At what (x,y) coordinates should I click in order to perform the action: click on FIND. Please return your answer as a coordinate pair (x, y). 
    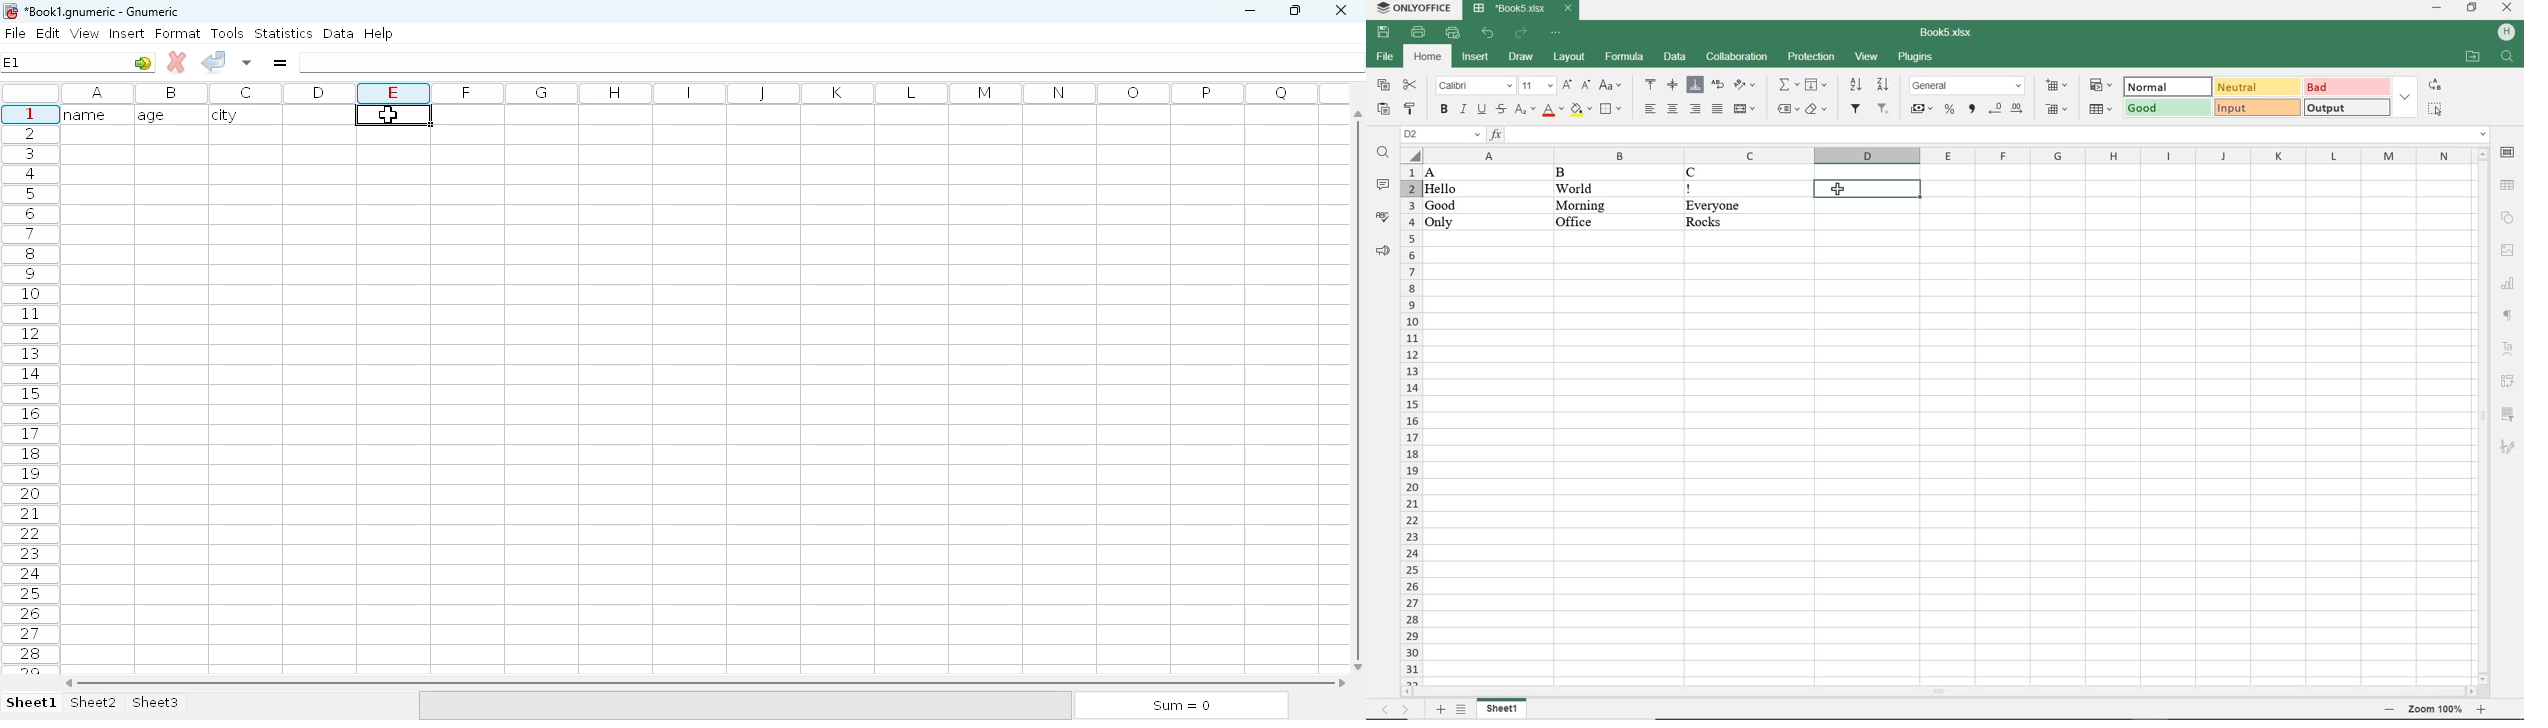
    Looking at the image, I should click on (1384, 152).